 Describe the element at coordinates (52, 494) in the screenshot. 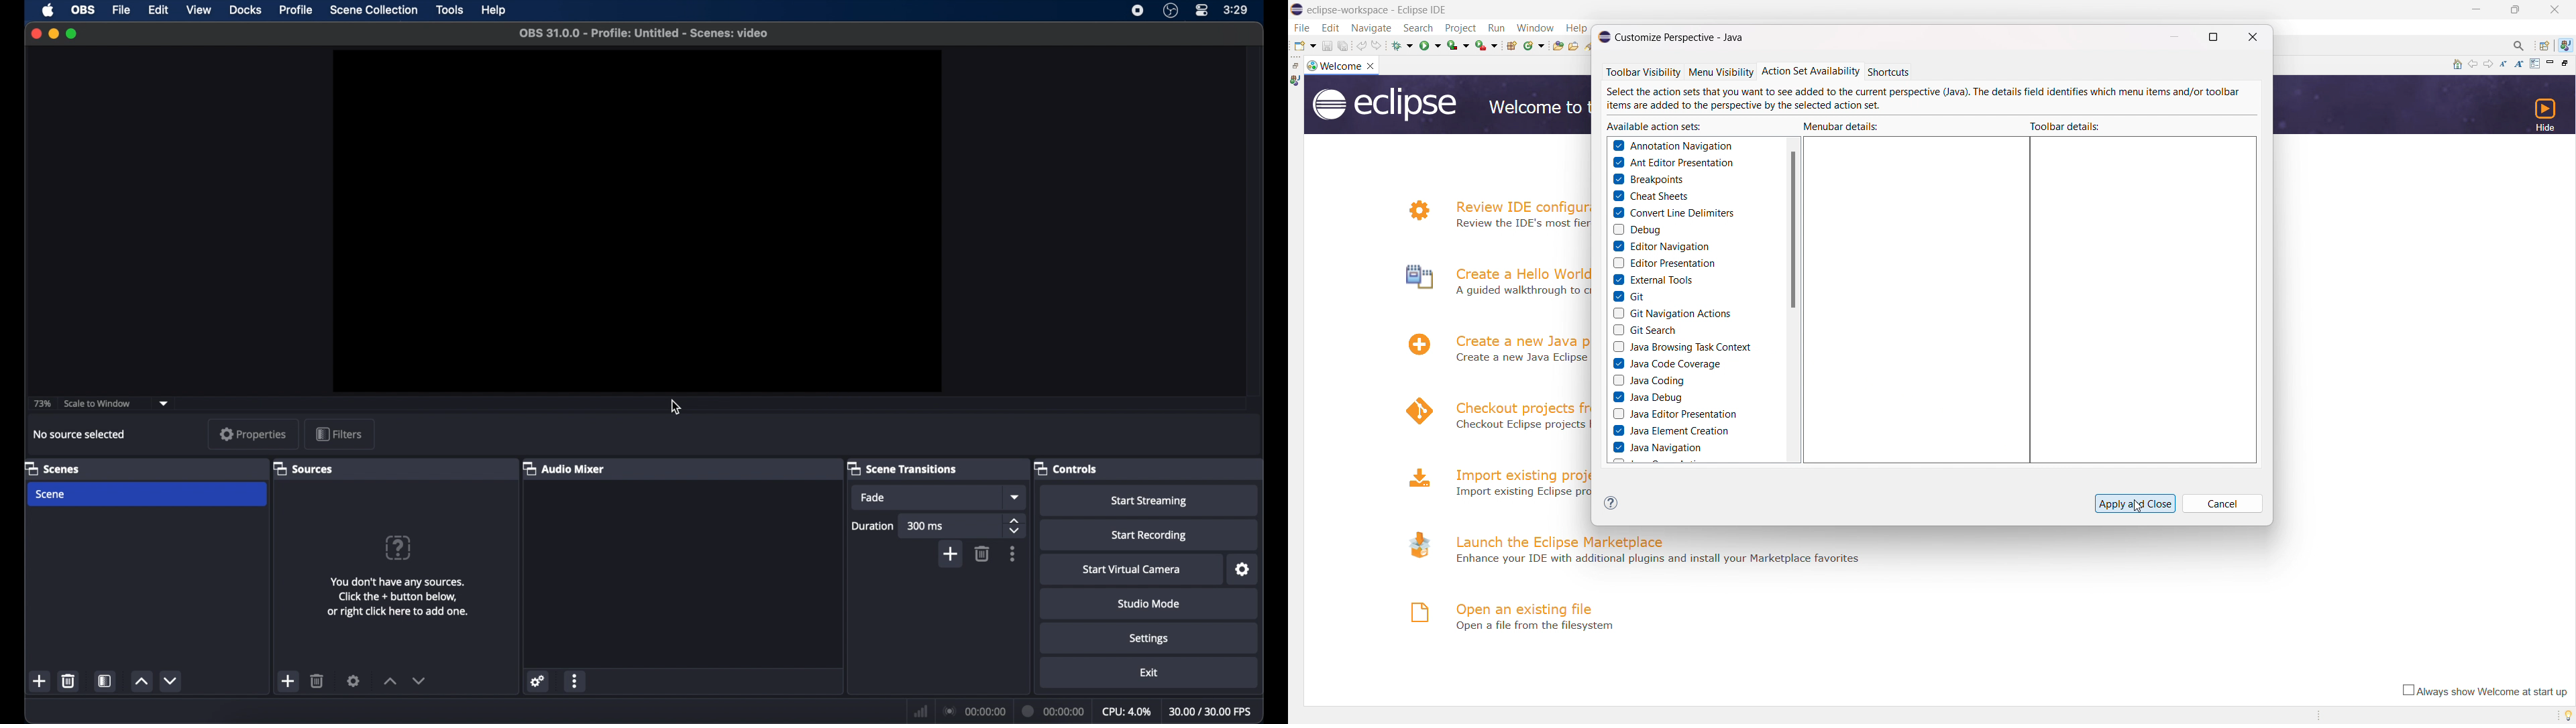

I see `scene` at that location.